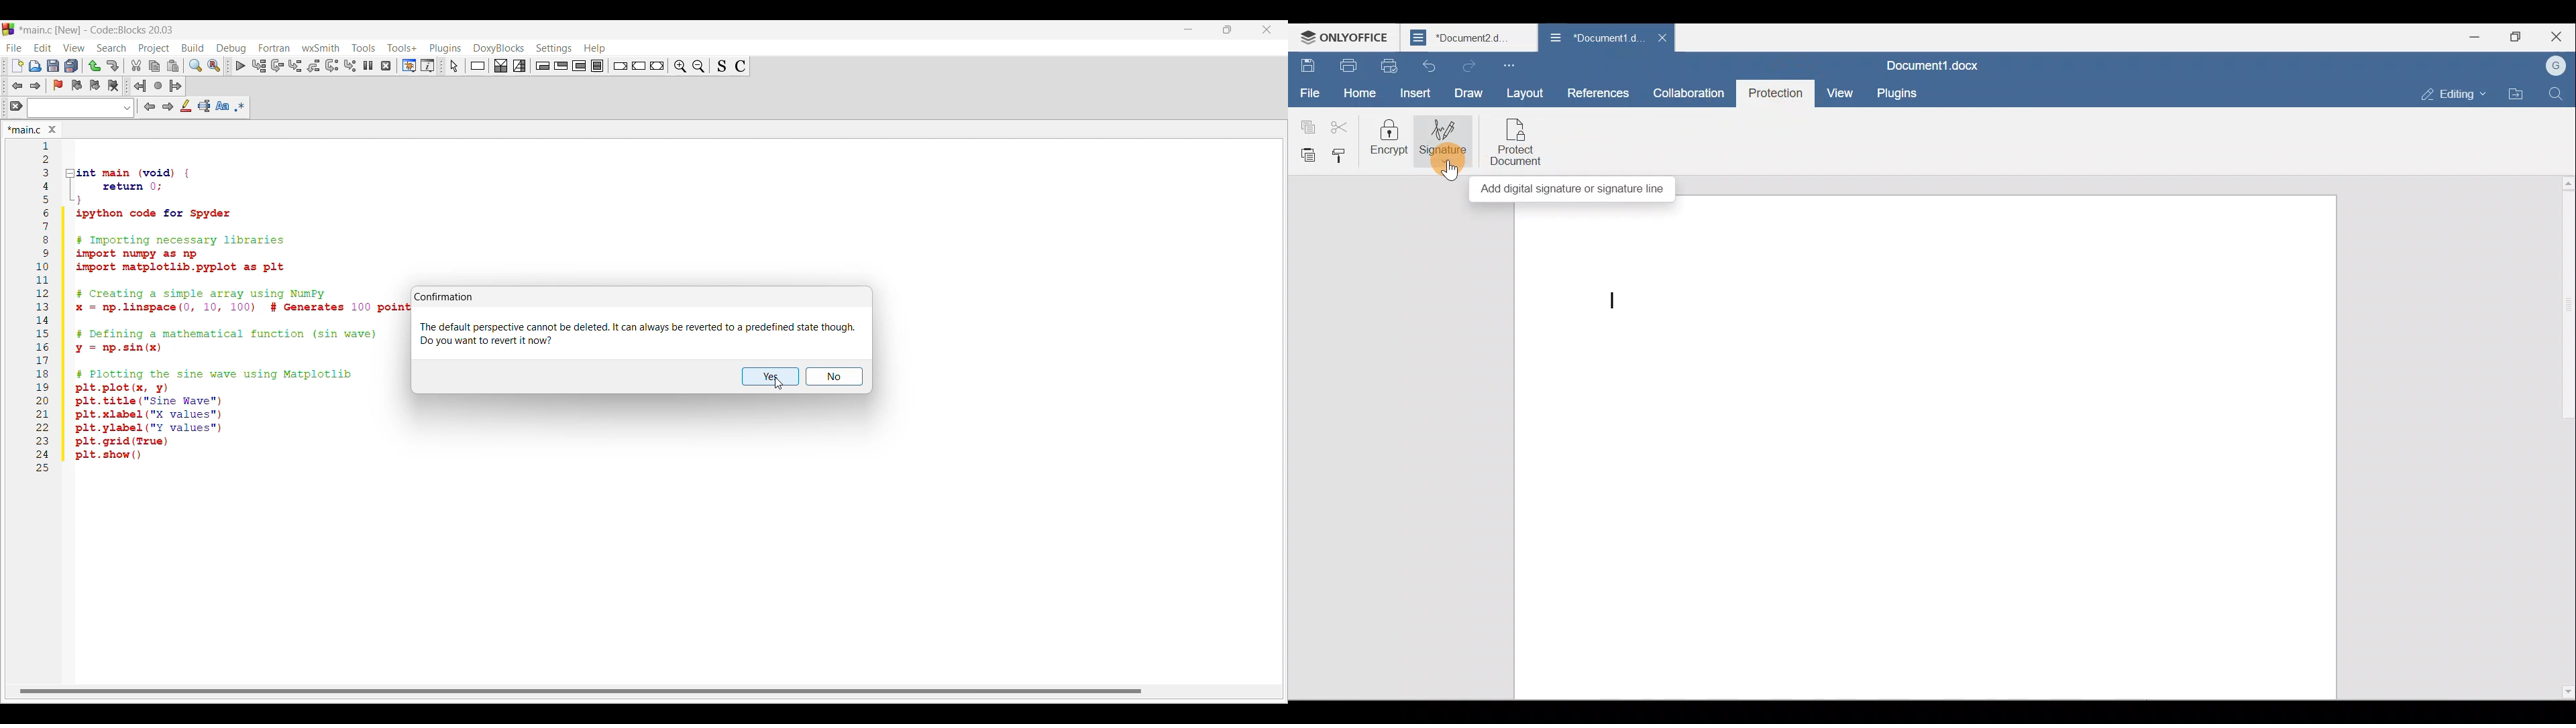  Describe the element at coordinates (1303, 150) in the screenshot. I see `Paste` at that location.